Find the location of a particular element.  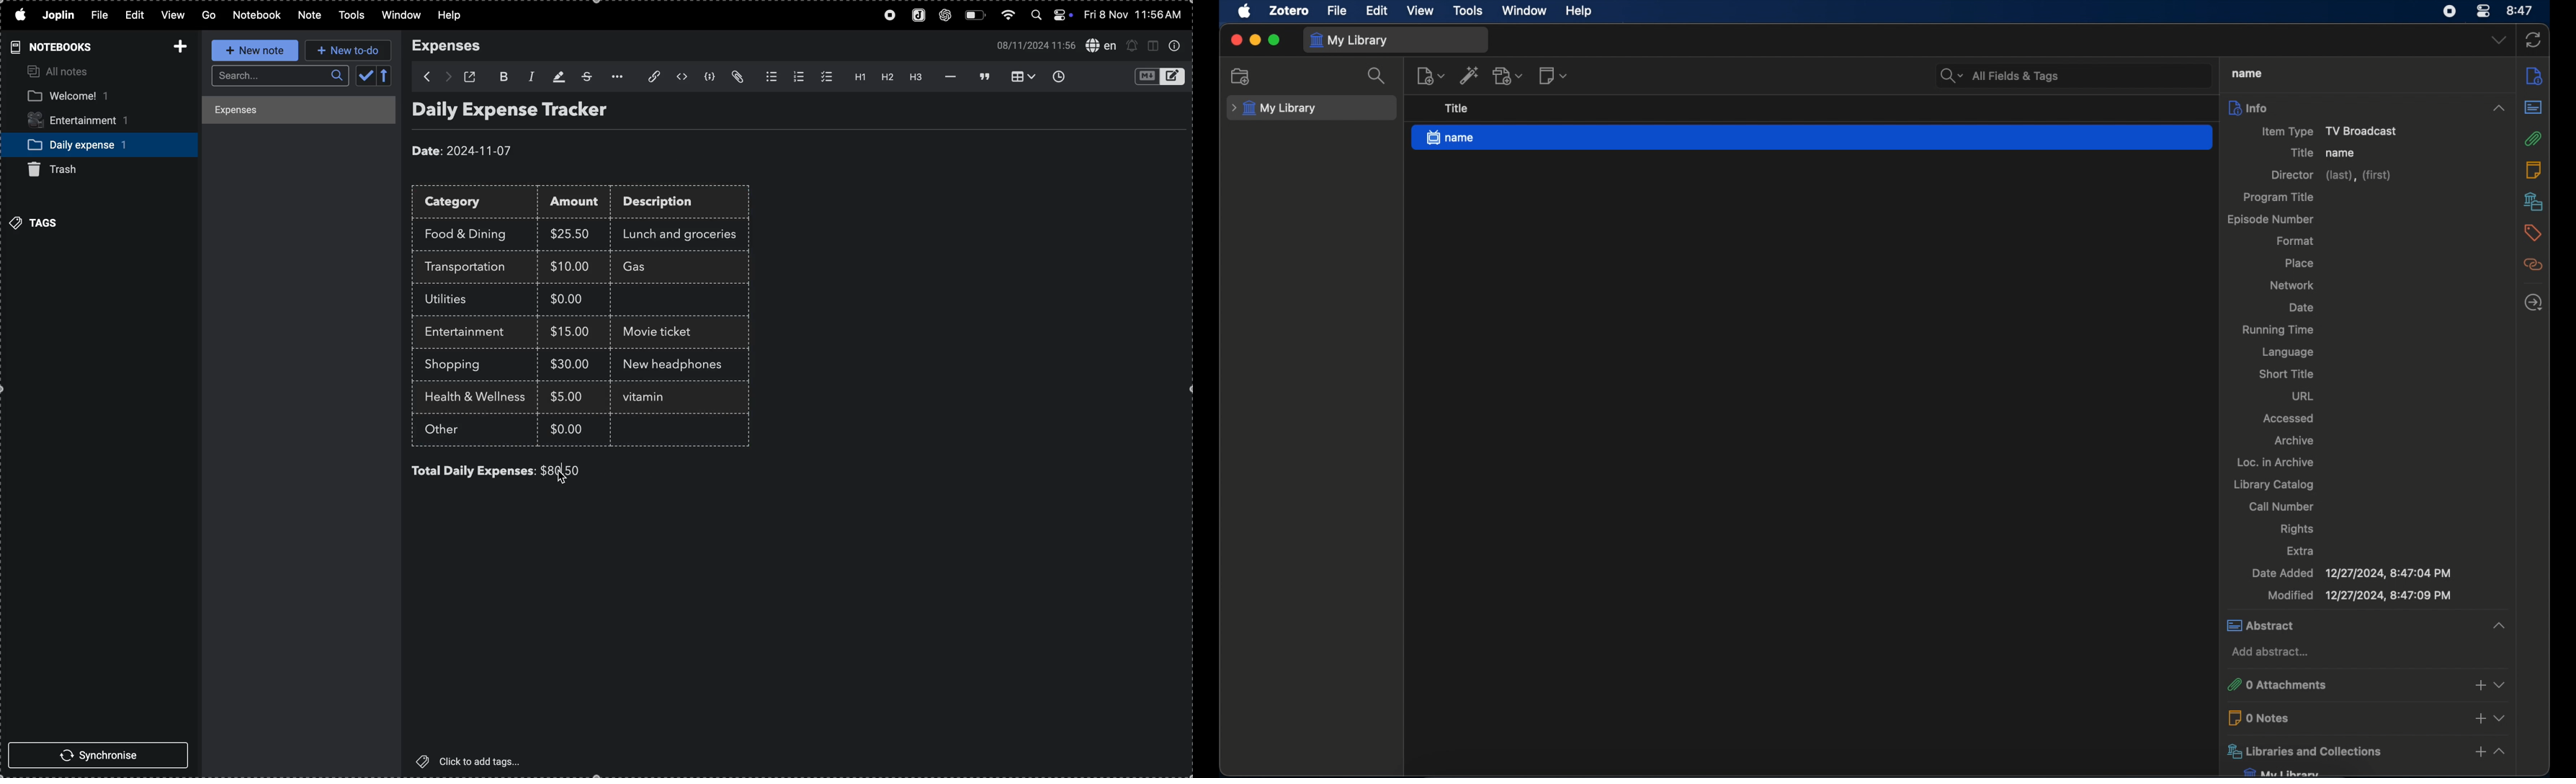

daily expense notebook is located at coordinates (91, 144).